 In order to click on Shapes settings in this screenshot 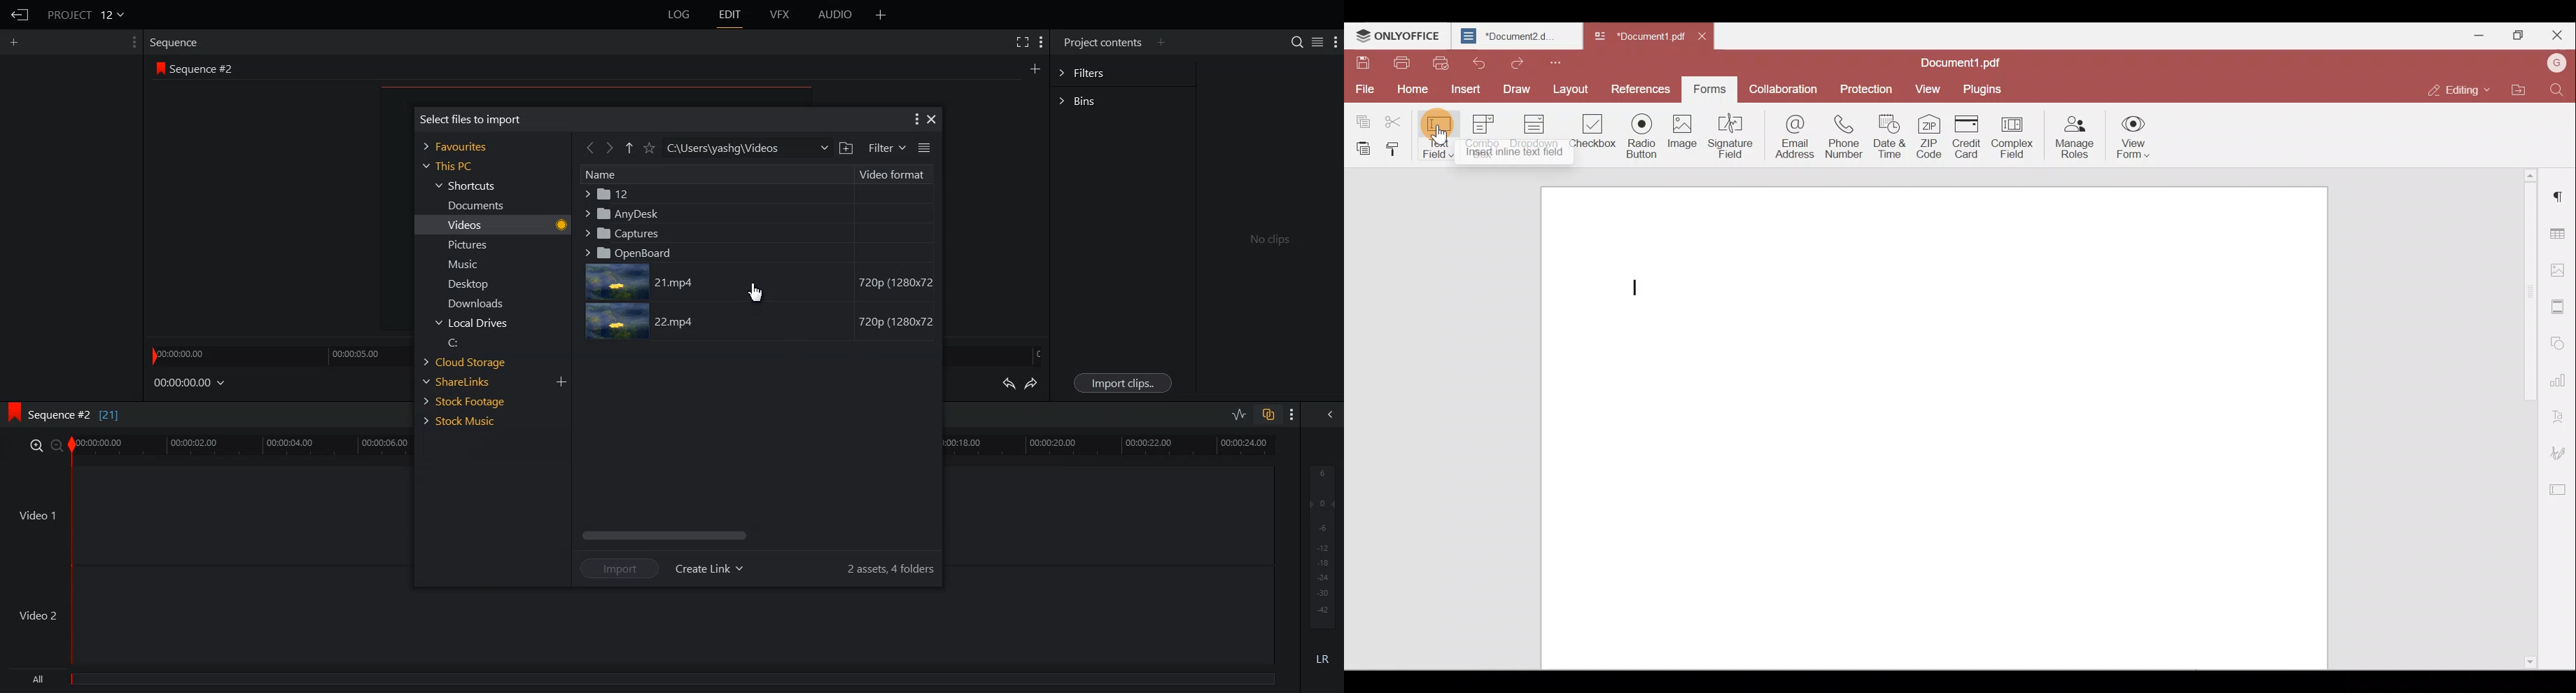, I will do `click(2561, 344)`.